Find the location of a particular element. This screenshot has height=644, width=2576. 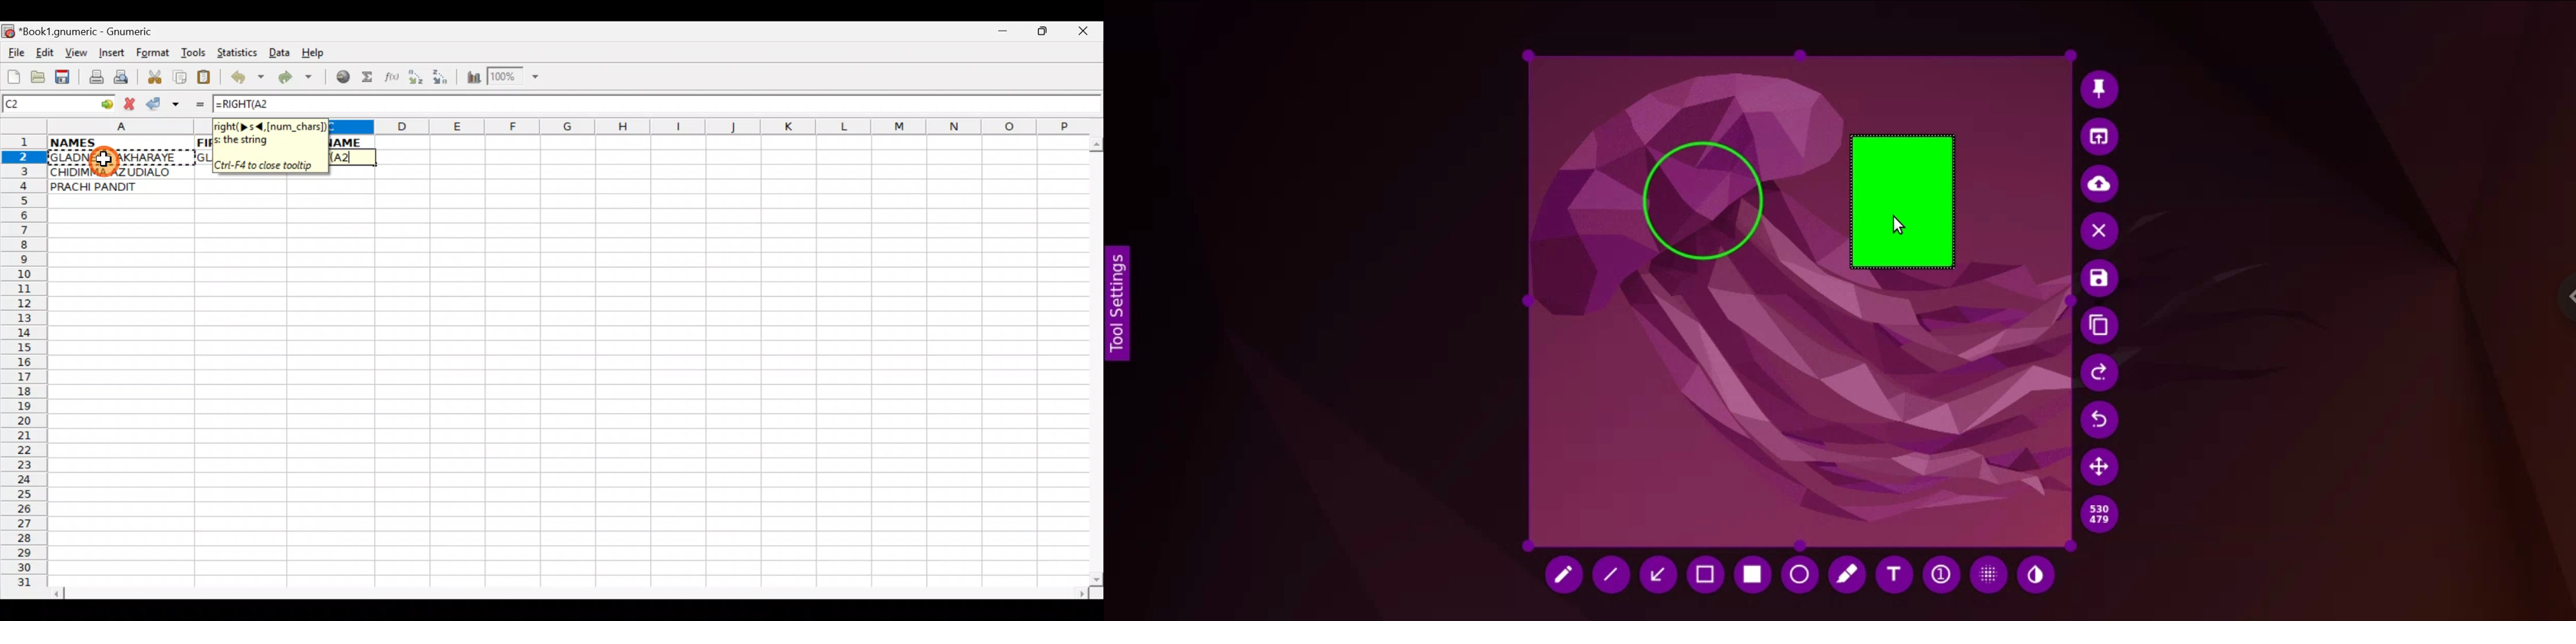

Save current workbook is located at coordinates (65, 78).